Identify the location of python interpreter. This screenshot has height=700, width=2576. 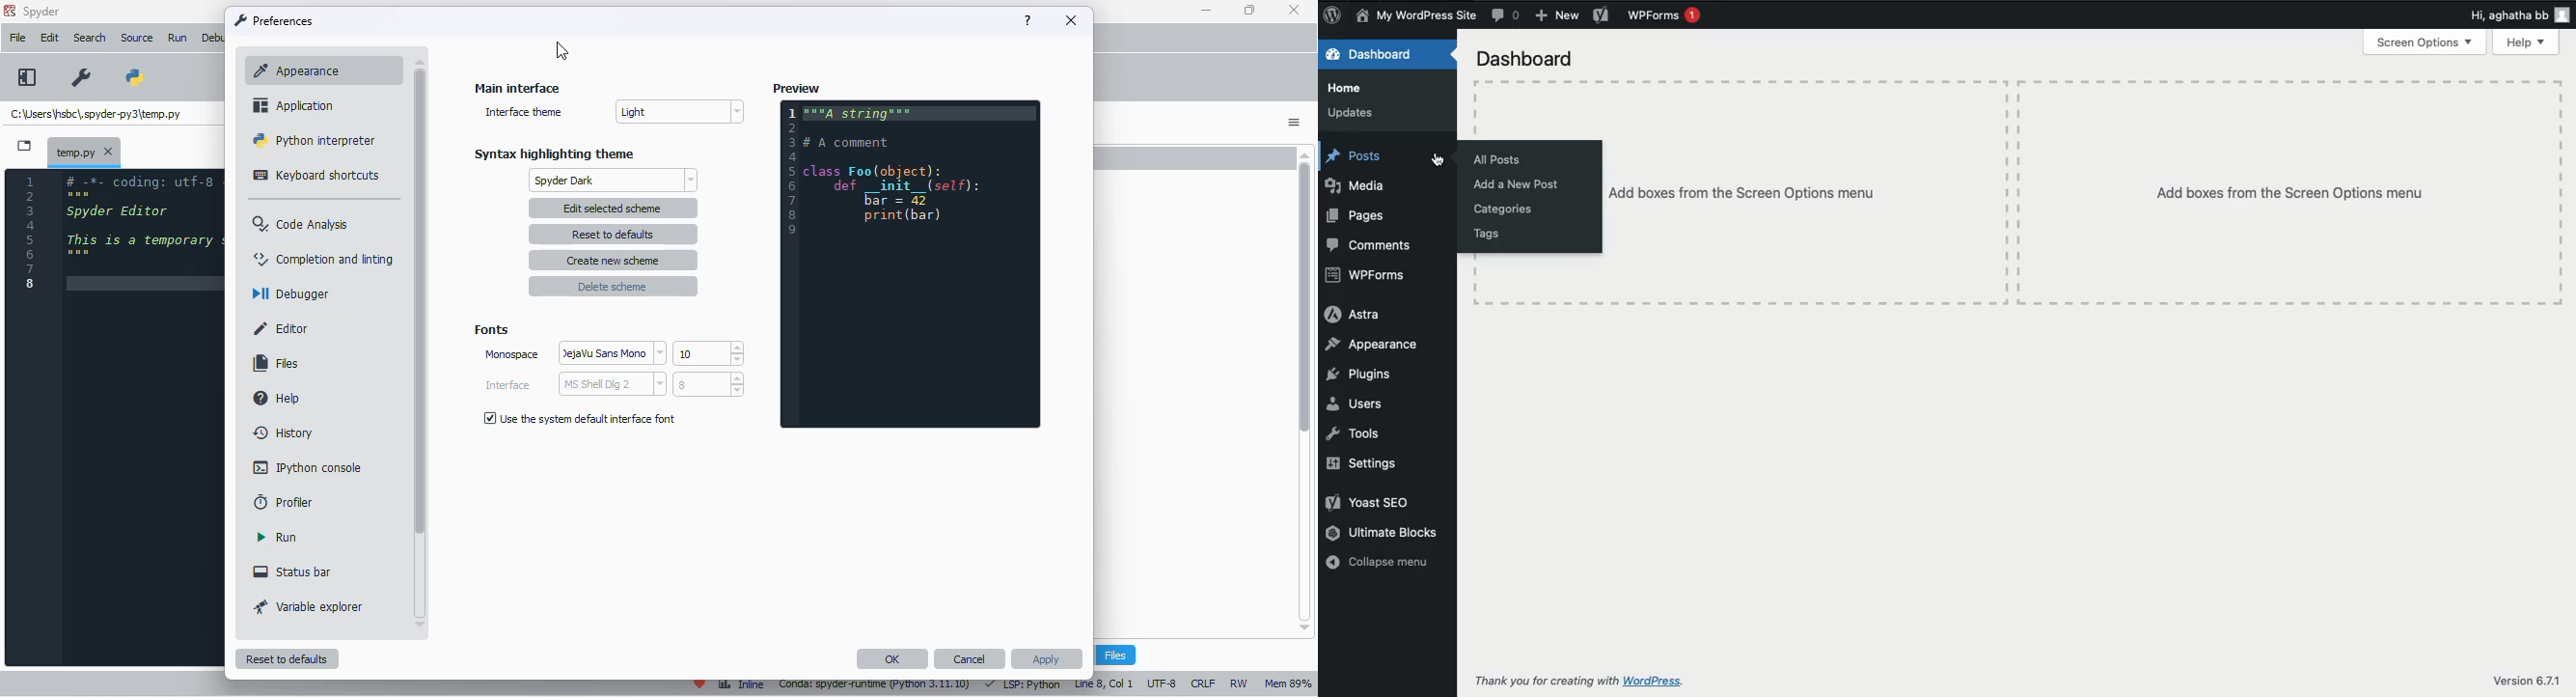
(314, 140).